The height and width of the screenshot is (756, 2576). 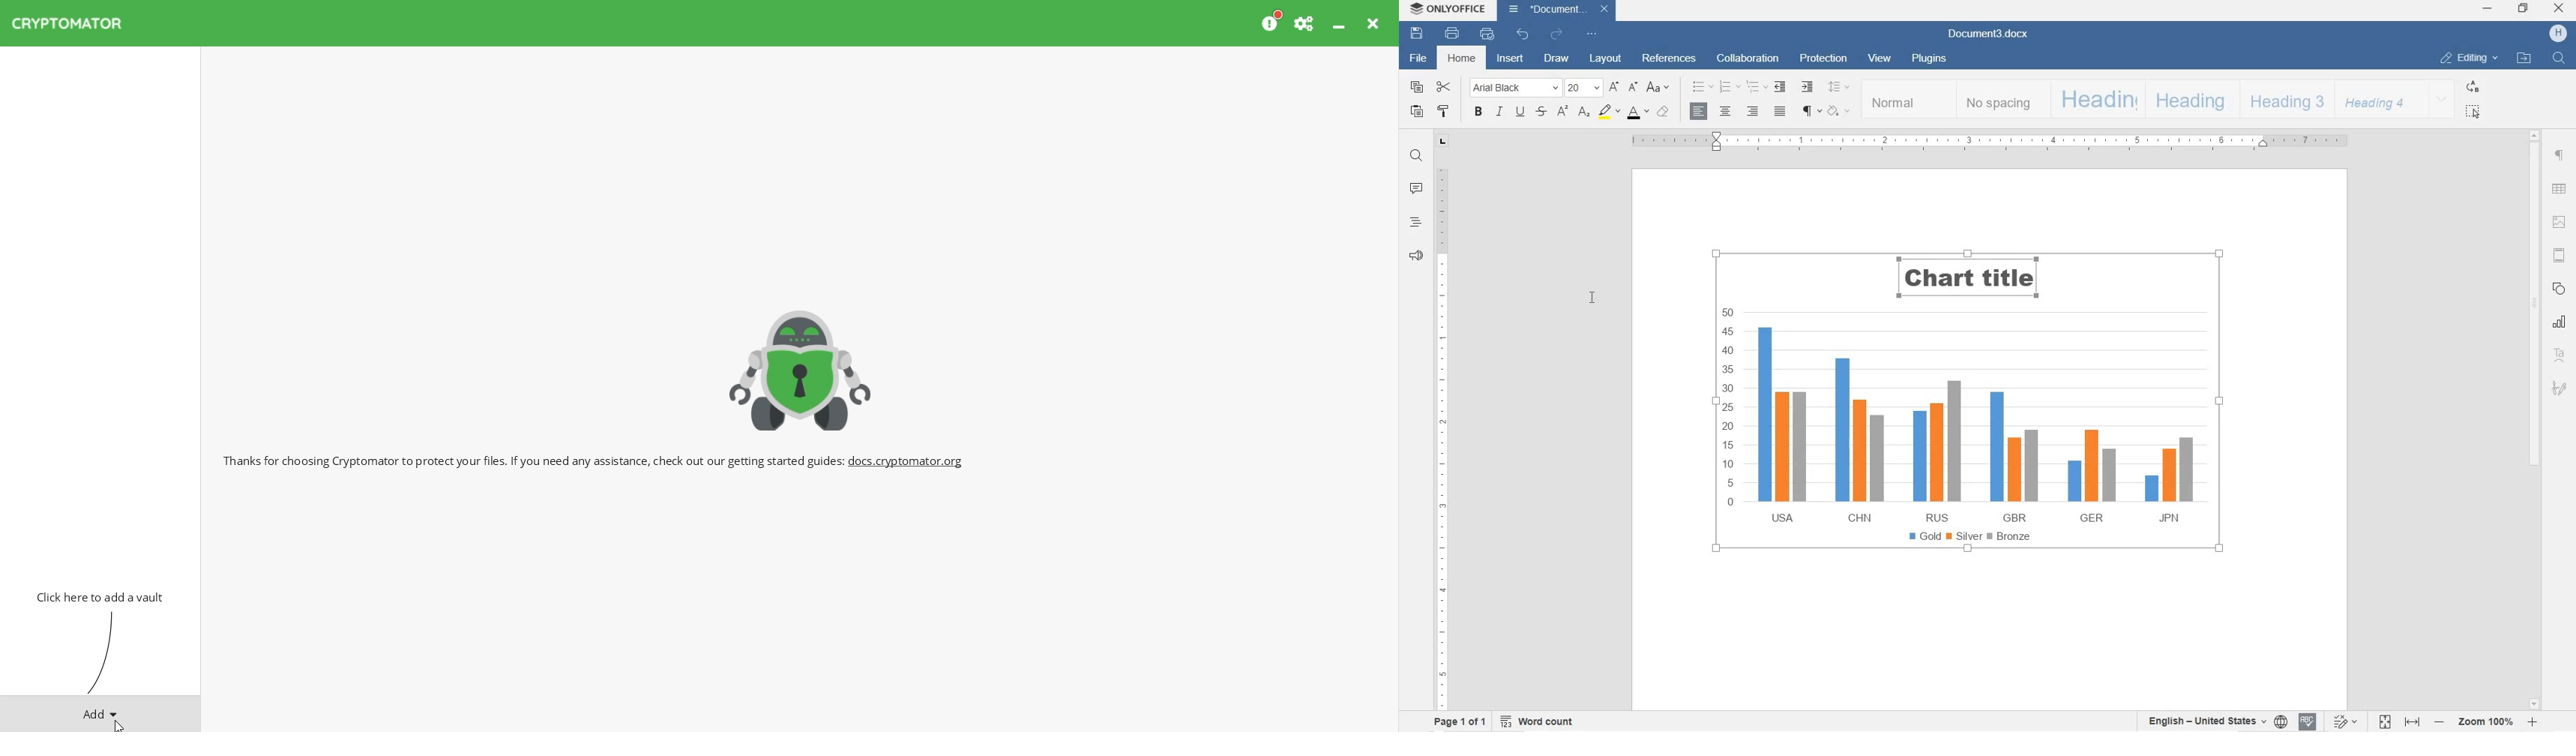 What do you see at coordinates (1584, 113) in the screenshot?
I see `subscript` at bounding box center [1584, 113].